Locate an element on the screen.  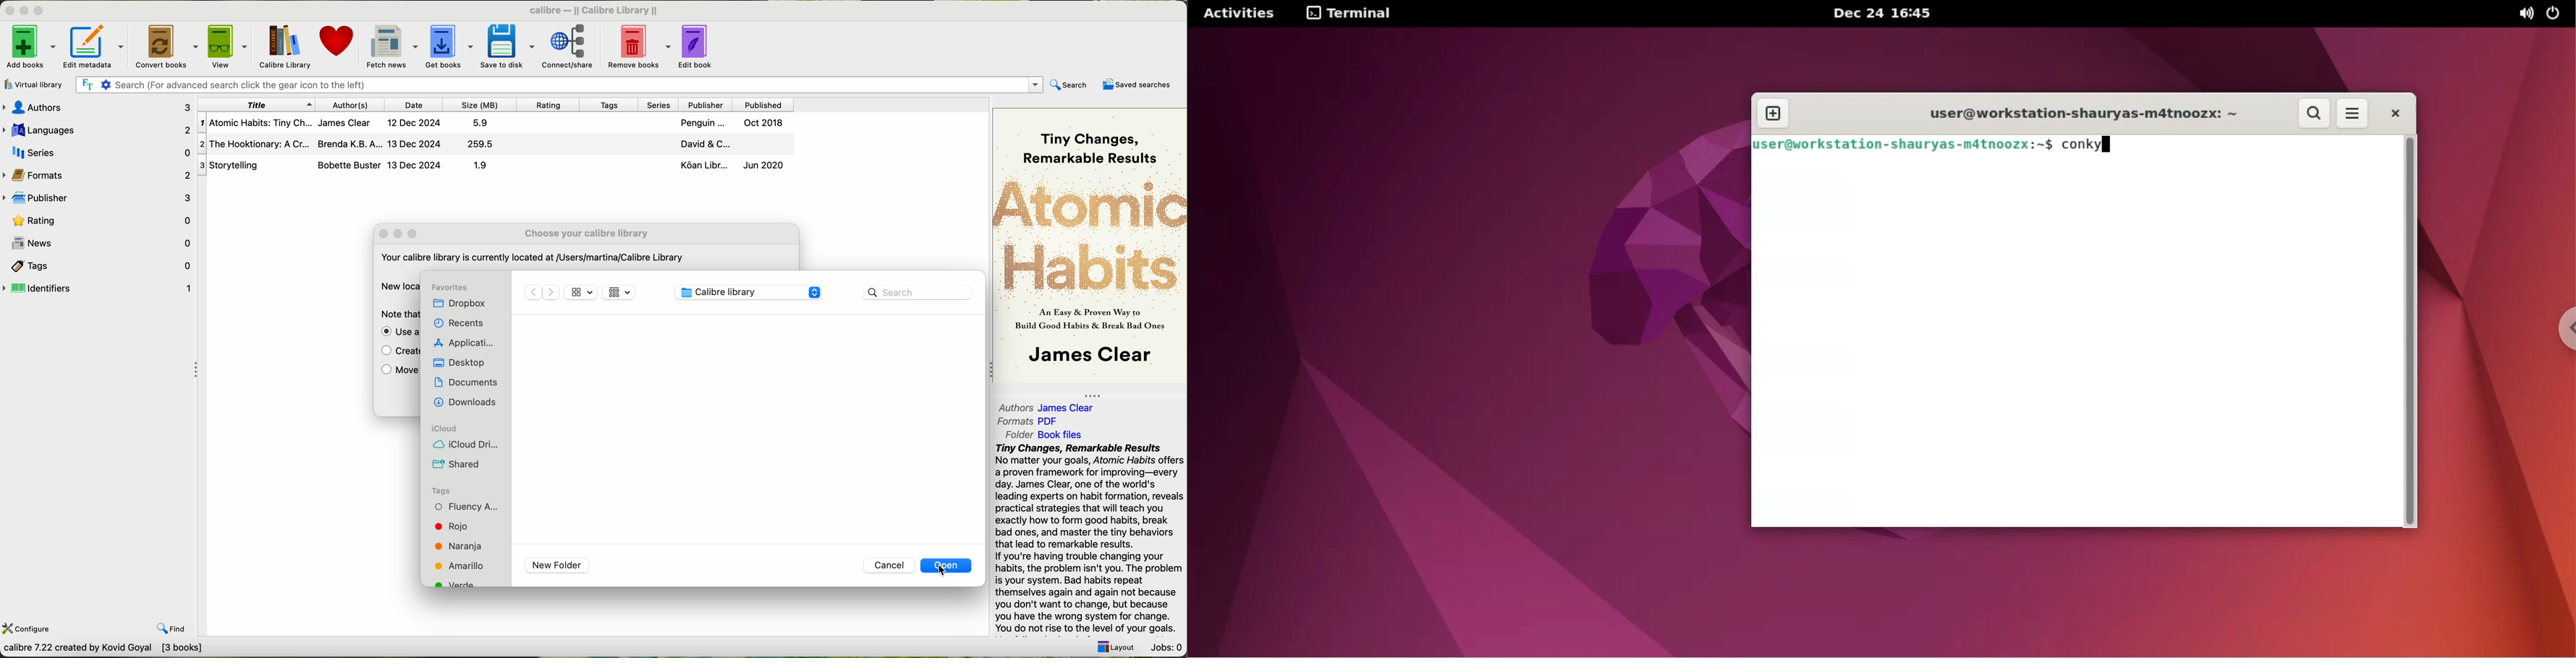
3| Storytelling Bobette Buster 13 Dec 2024 1.9 is located at coordinates (359, 166).